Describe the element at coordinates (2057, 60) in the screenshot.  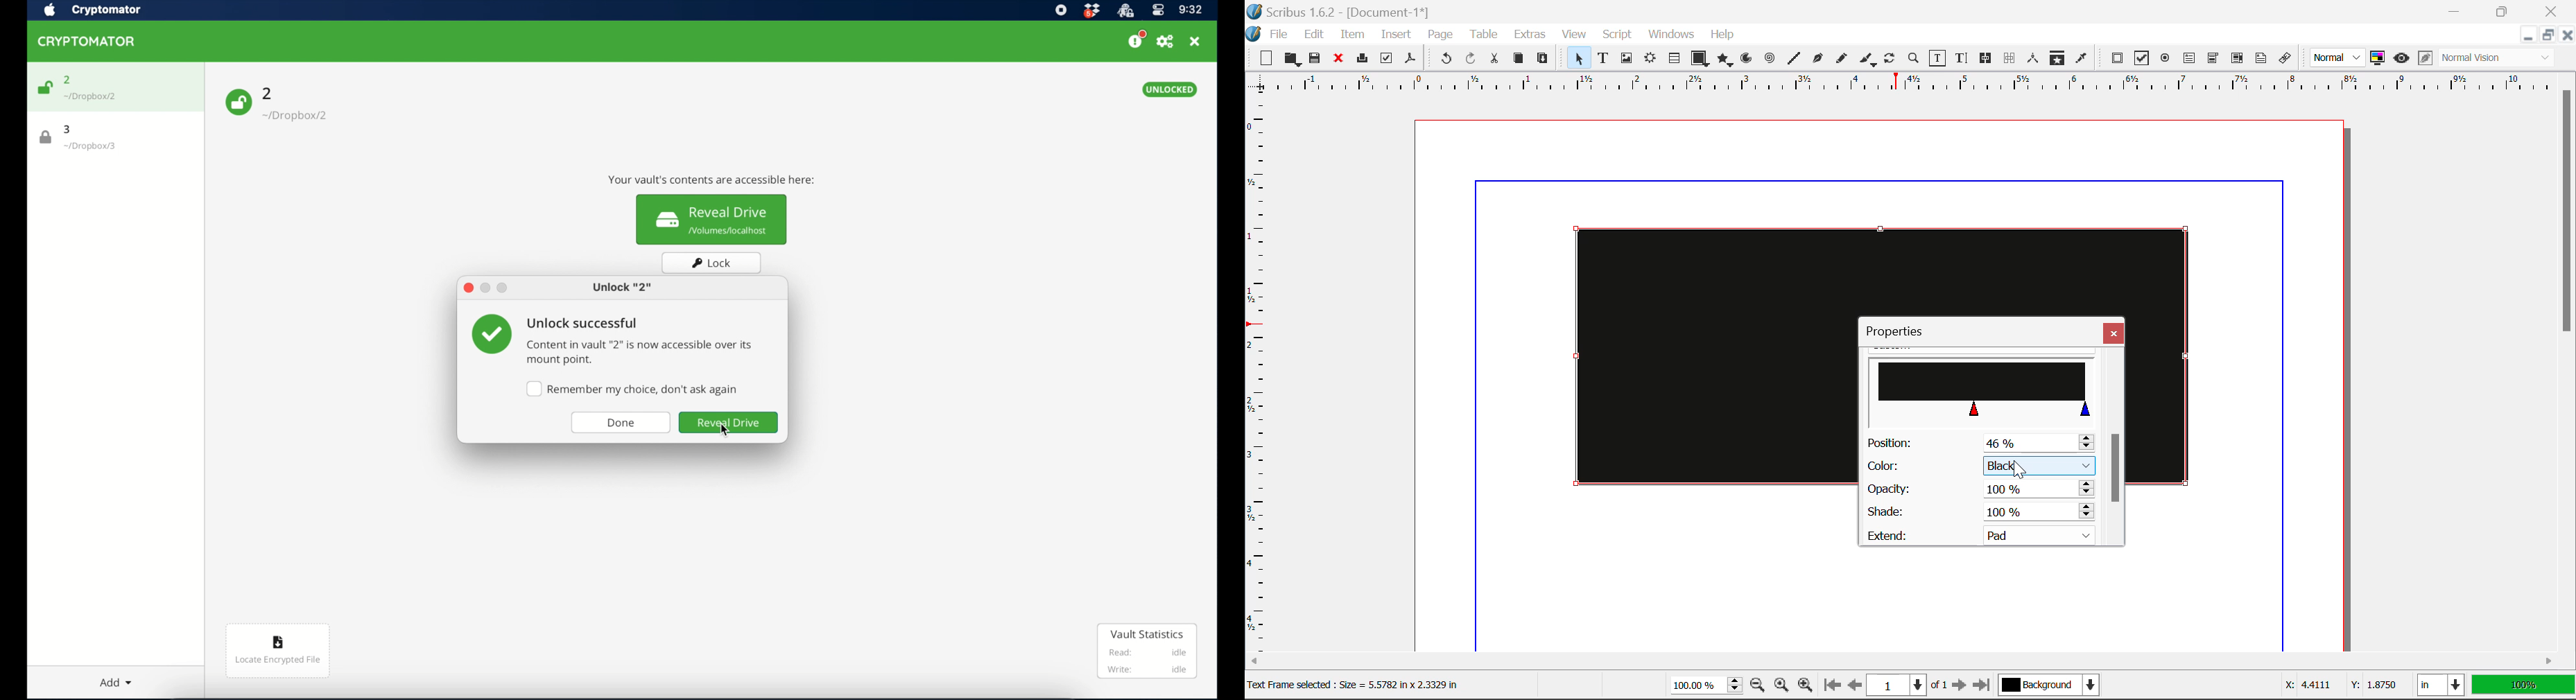
I see `Copy Item Properties` at that location.